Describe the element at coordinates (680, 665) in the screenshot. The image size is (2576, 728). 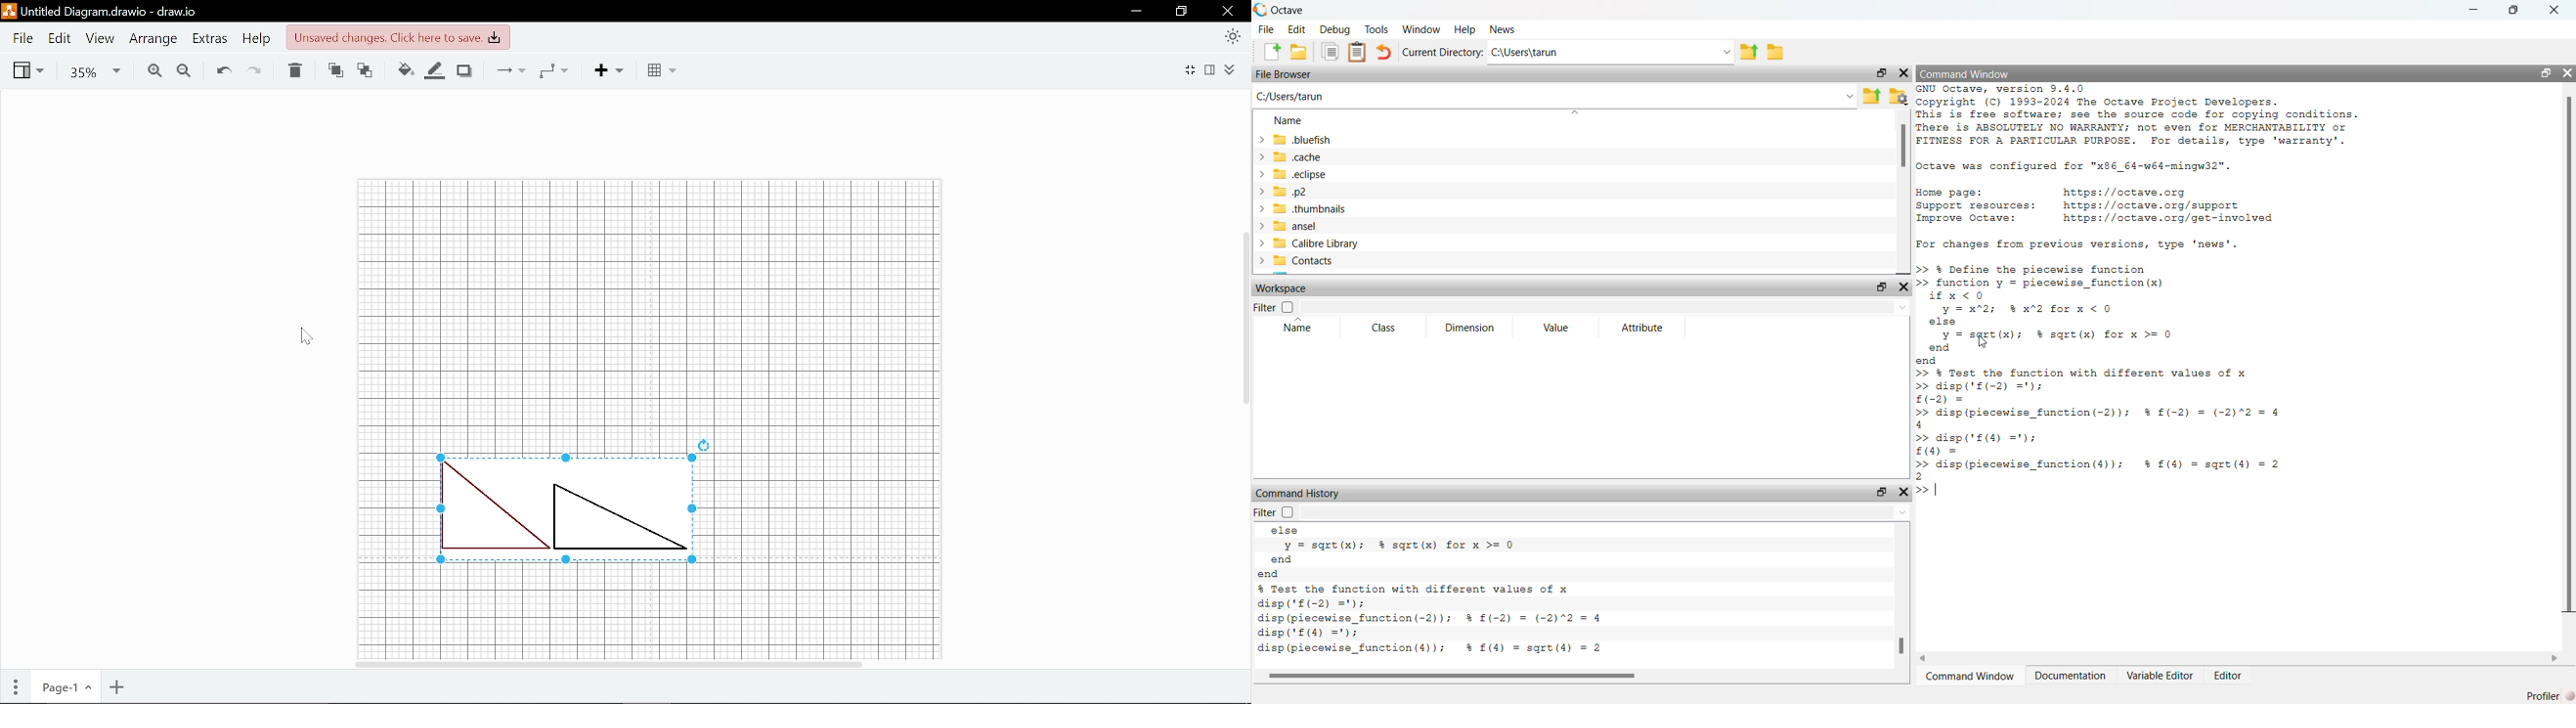
I see `horizontal scrollbar` at that location.